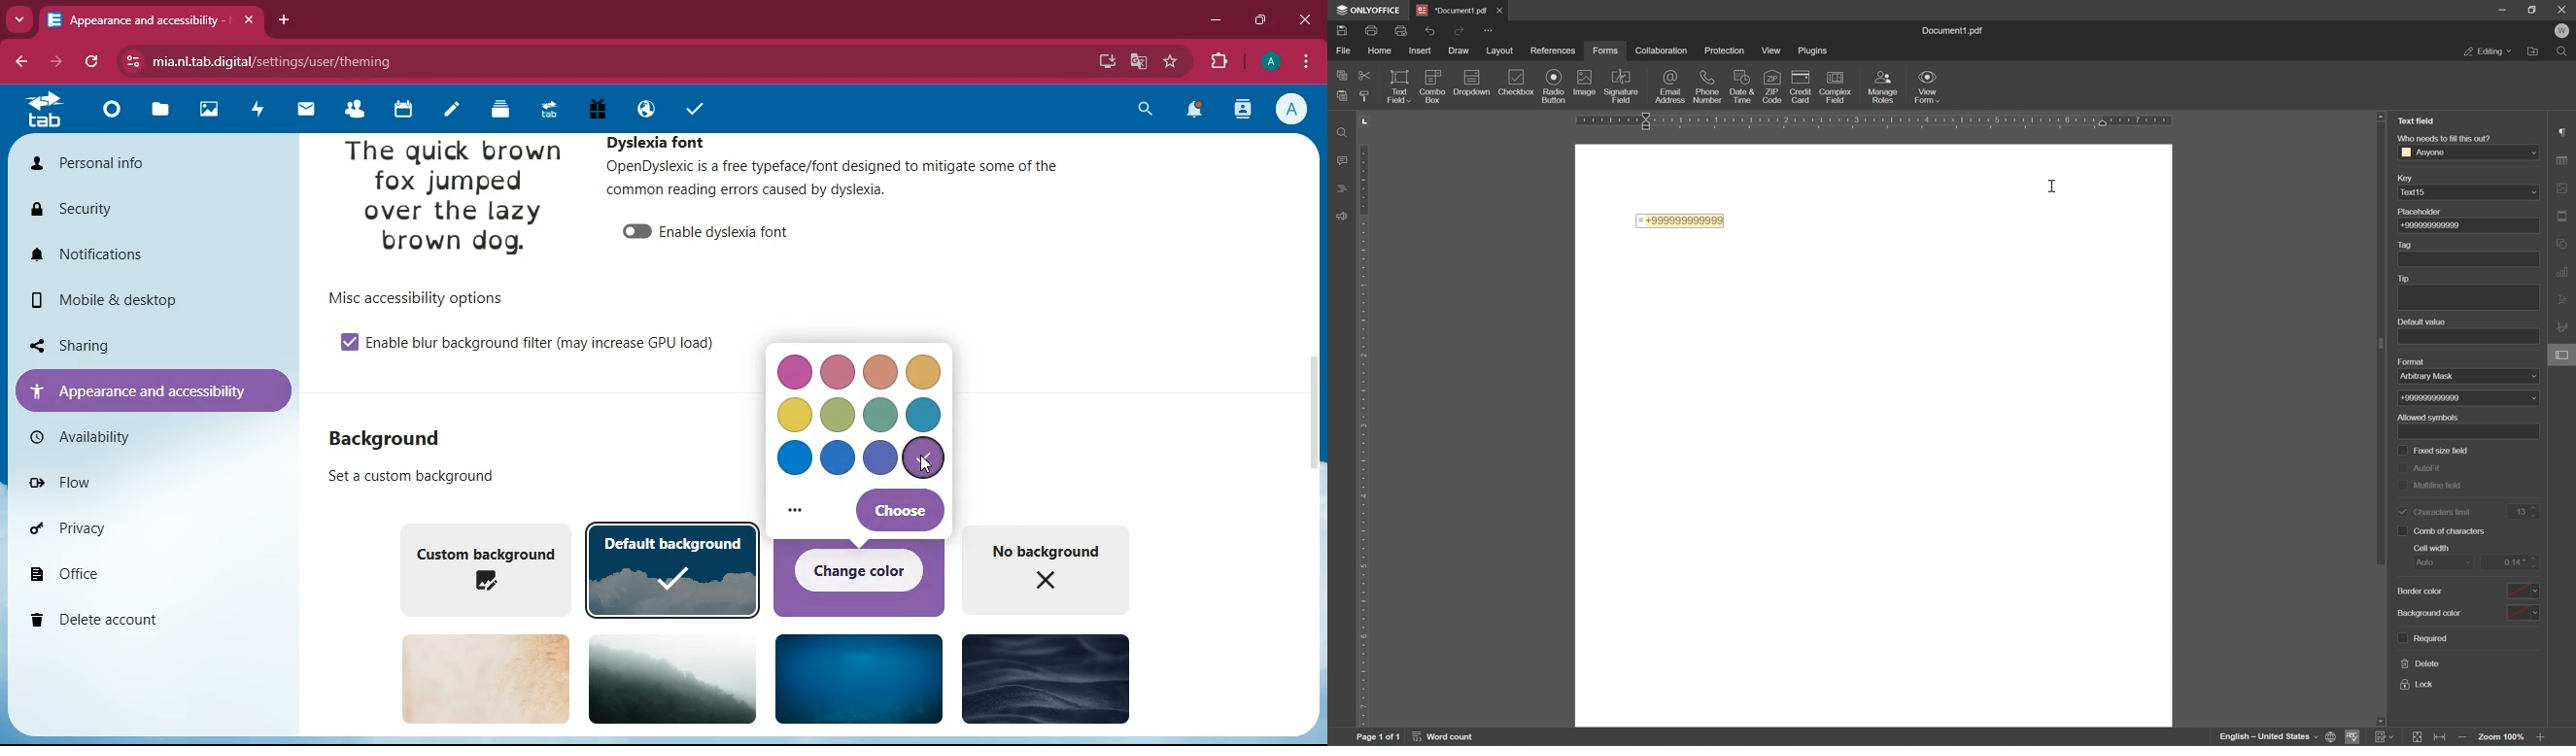  Describe the element at coordinates (2532, 192) in the screenshot. I see `drop down` at that location.